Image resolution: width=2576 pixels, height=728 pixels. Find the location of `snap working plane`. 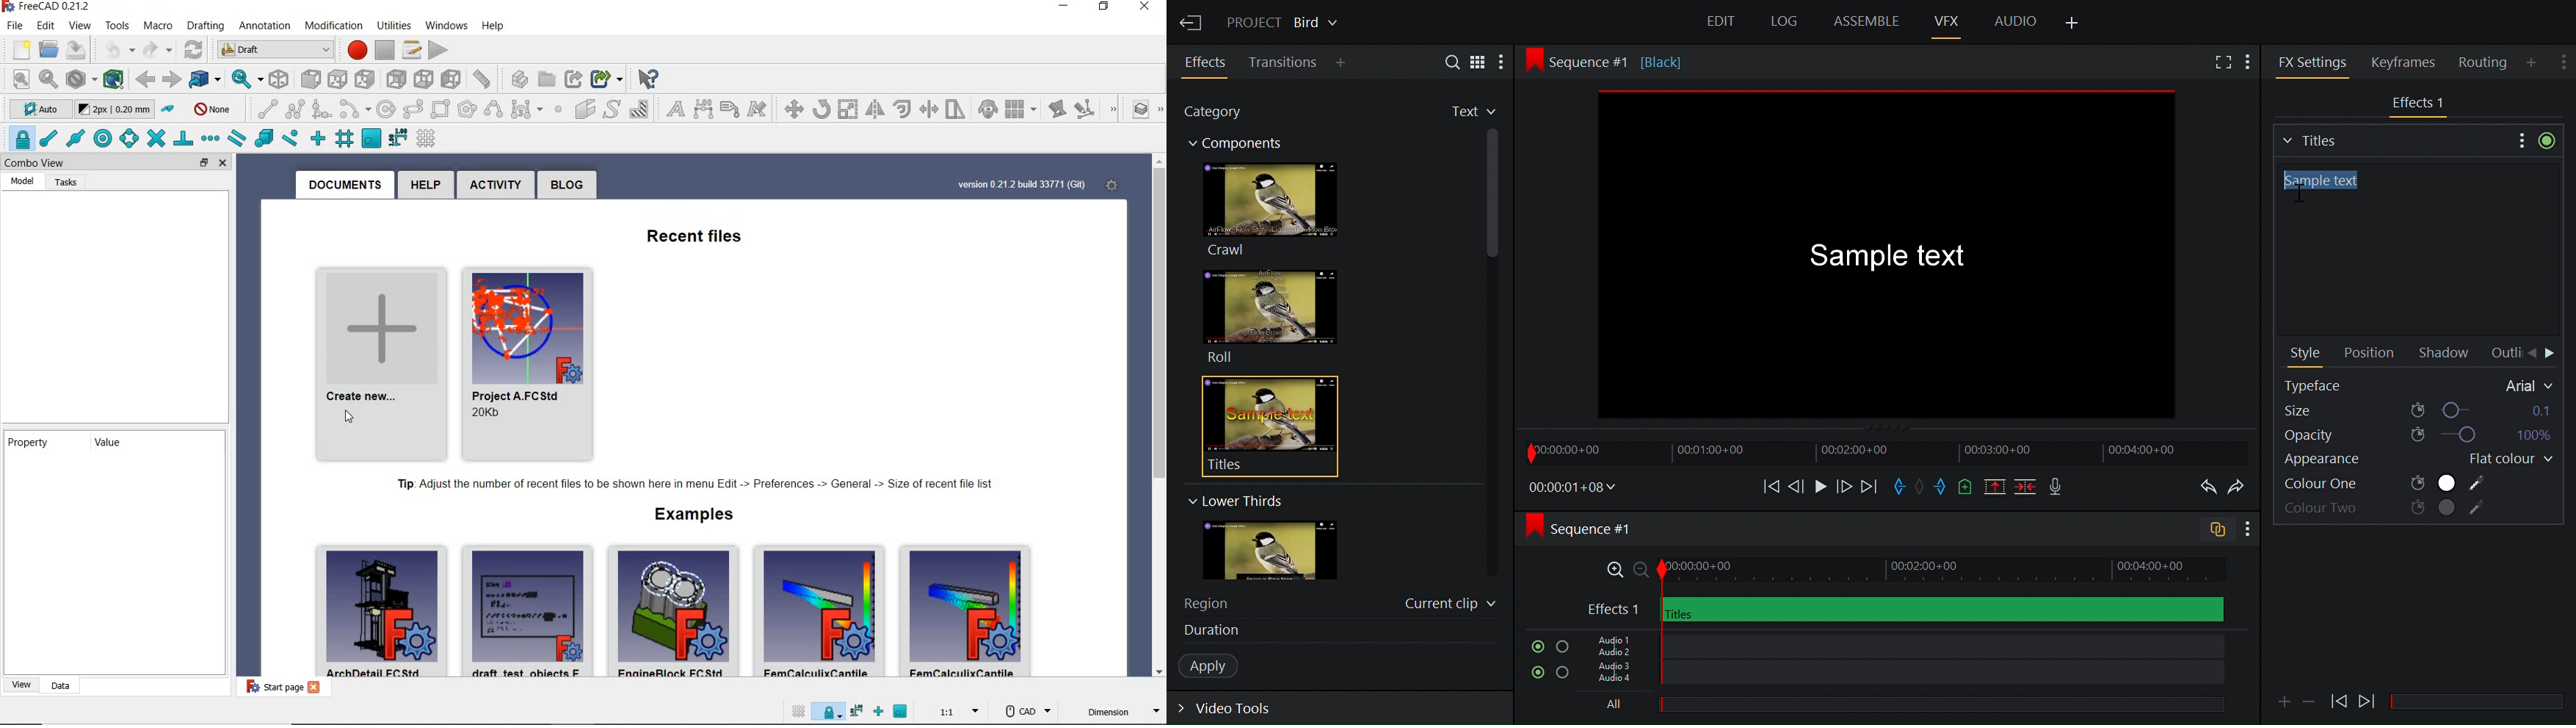

snap working plane is located at coordinates (372, 138).